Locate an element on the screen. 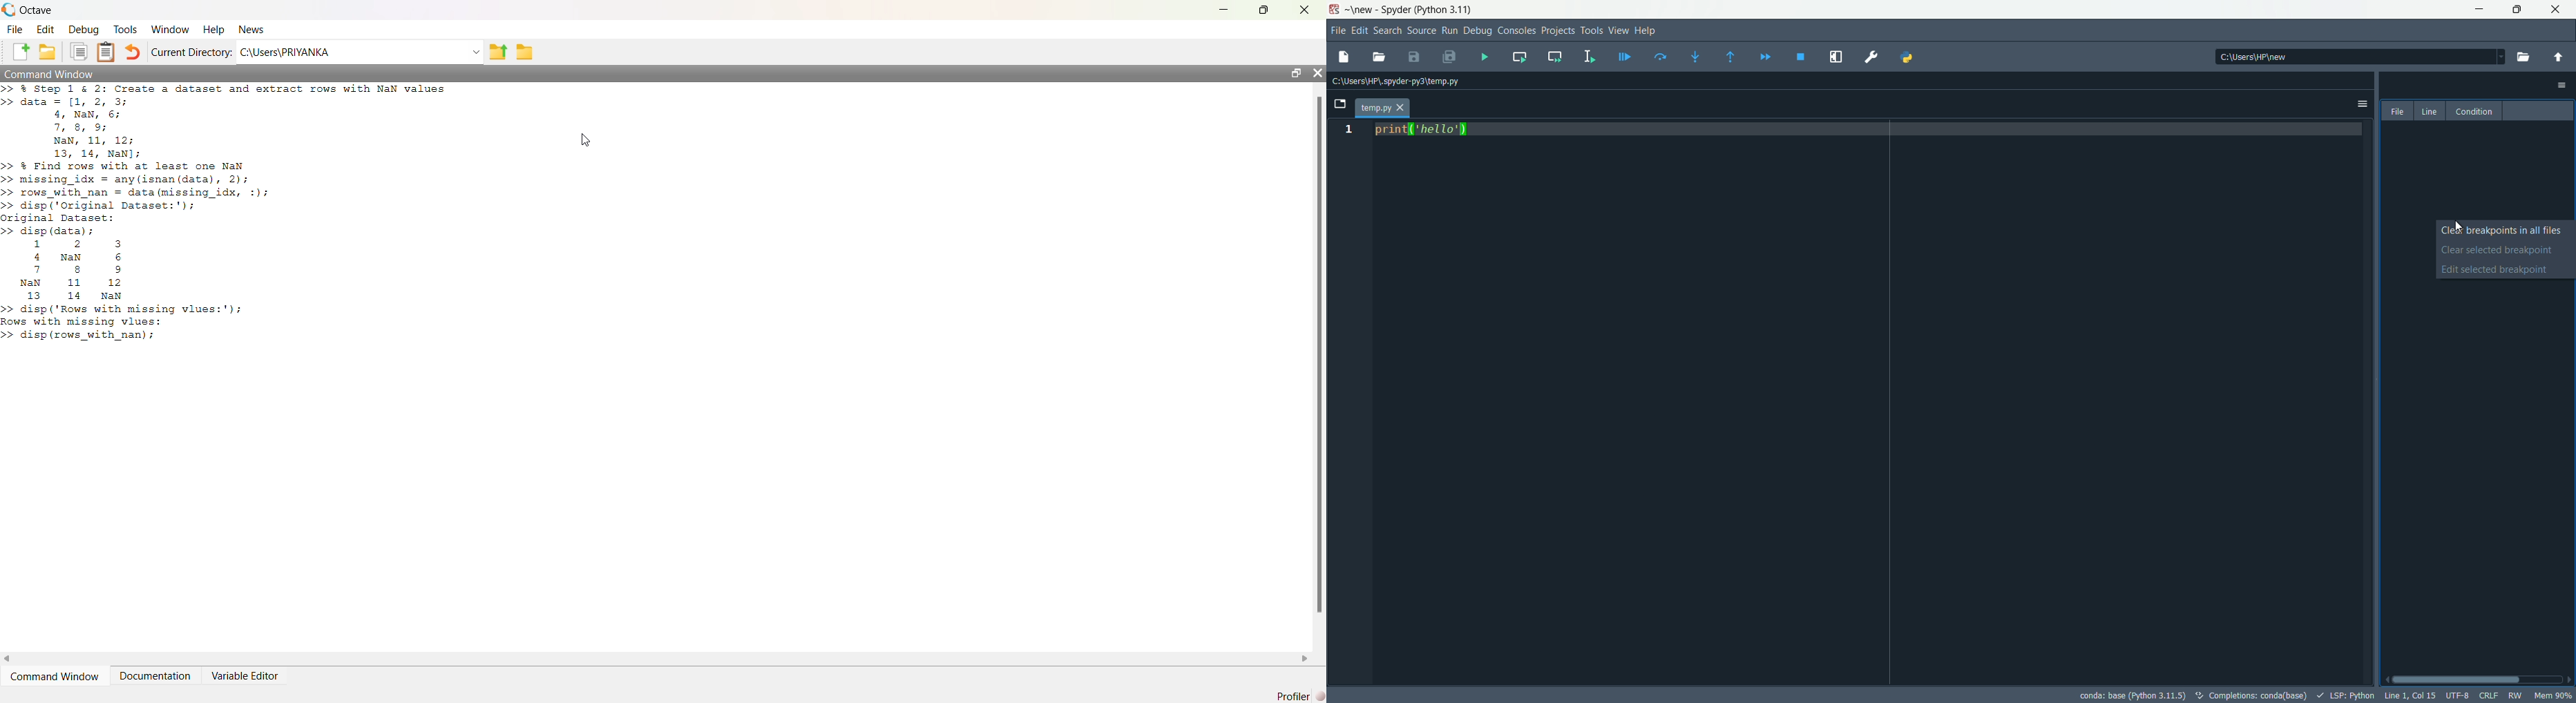  maximize current pane is located at coordinates (1836, 58).